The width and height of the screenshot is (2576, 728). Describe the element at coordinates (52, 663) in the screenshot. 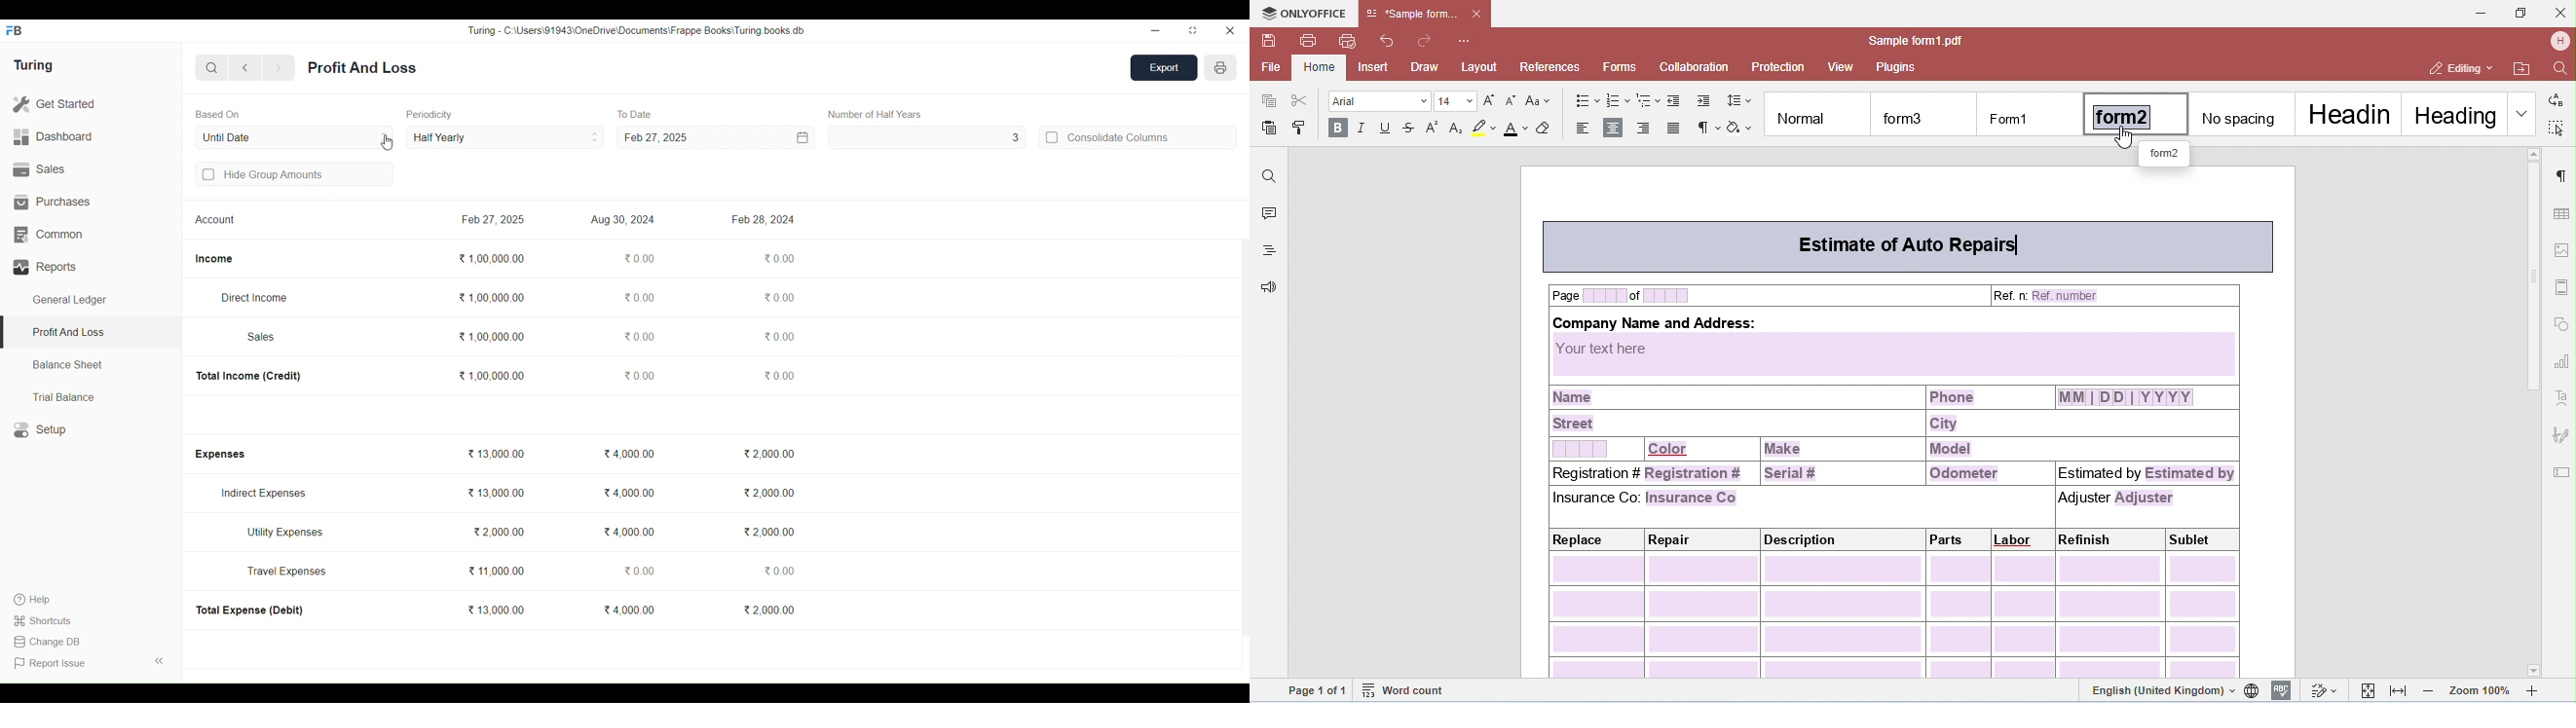

I see `Report Issue` at that location.